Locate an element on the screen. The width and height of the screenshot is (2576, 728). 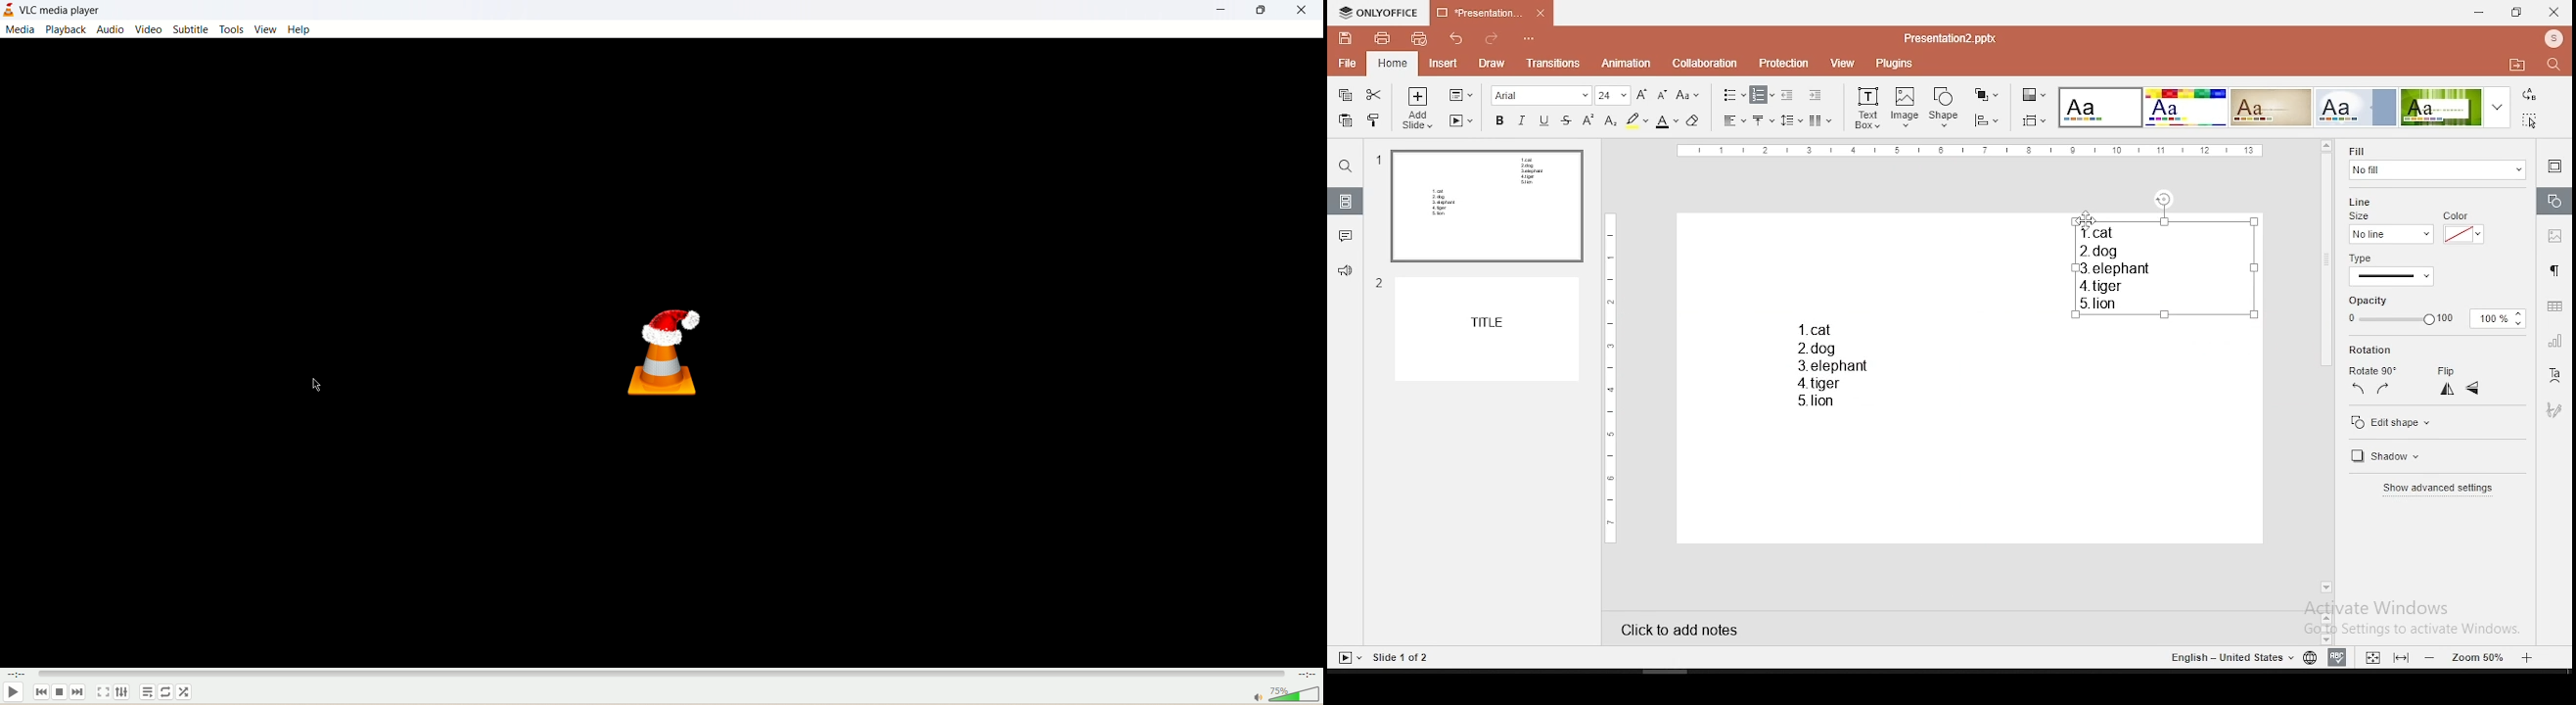
line size is located at coordinates (2365, 208).